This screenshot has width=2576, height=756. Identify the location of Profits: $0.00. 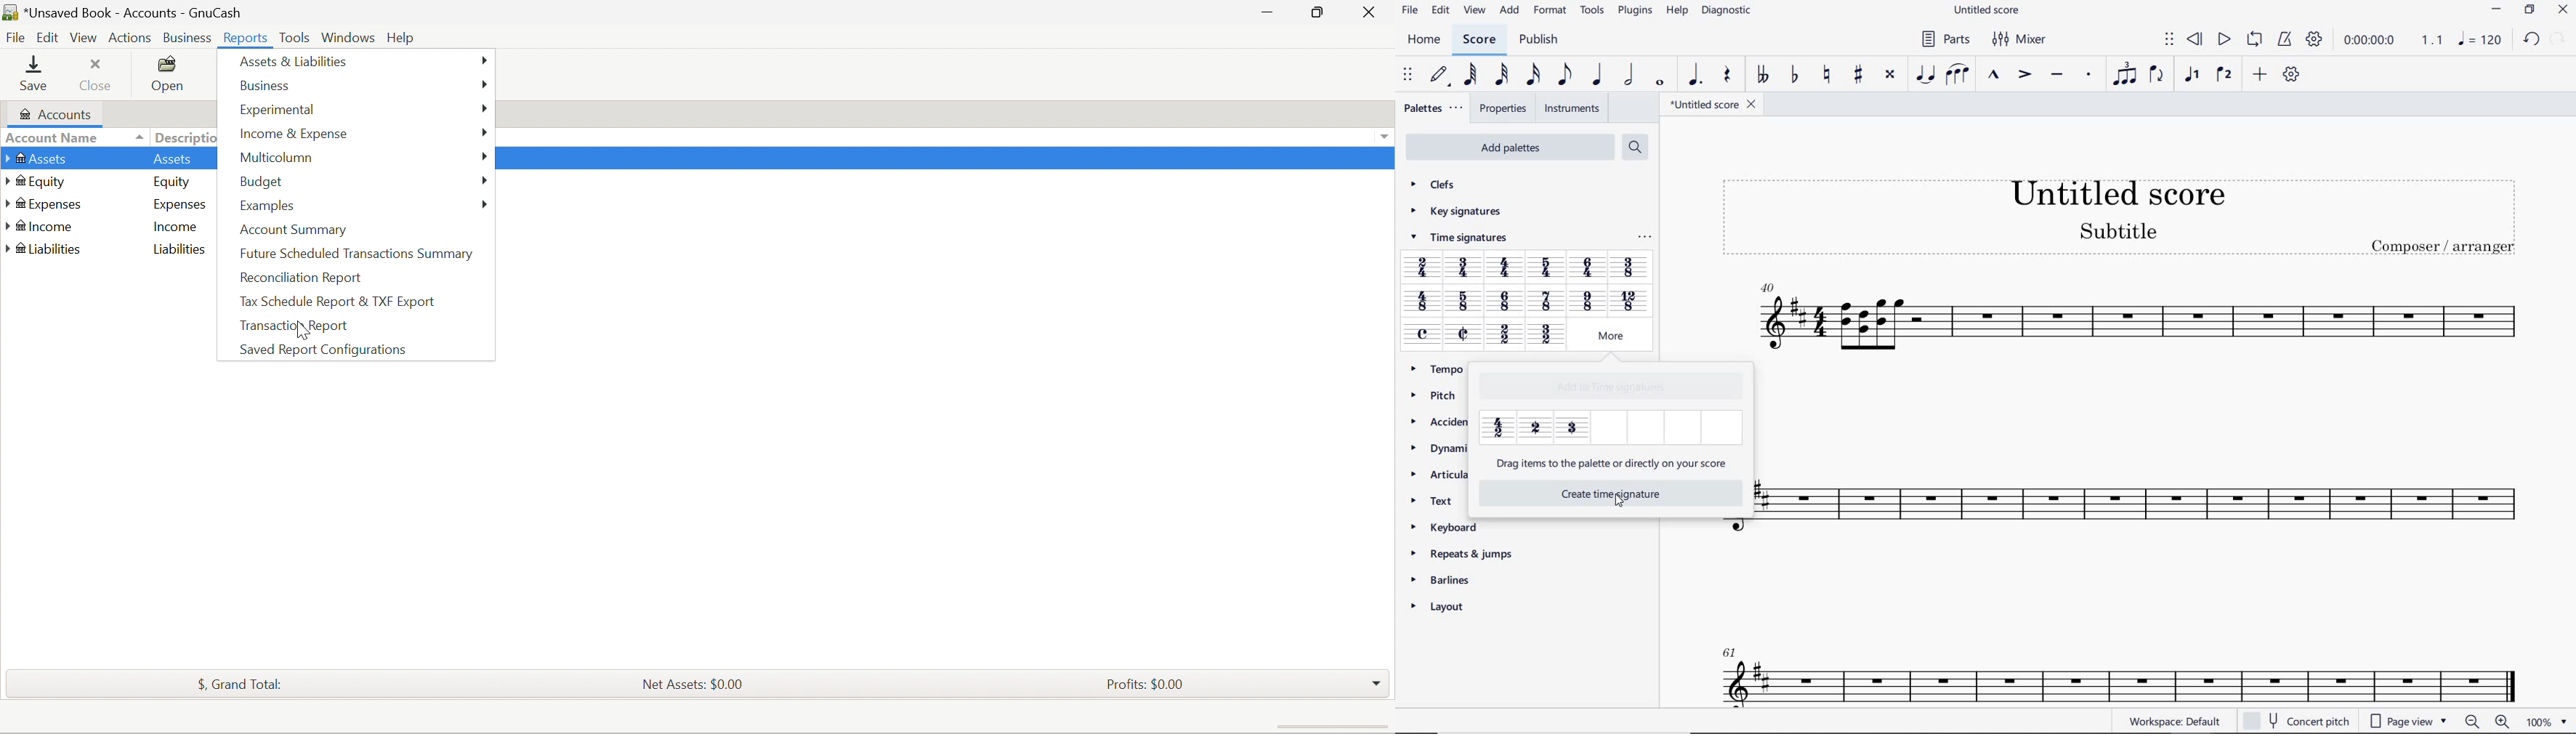
(1143, 684).